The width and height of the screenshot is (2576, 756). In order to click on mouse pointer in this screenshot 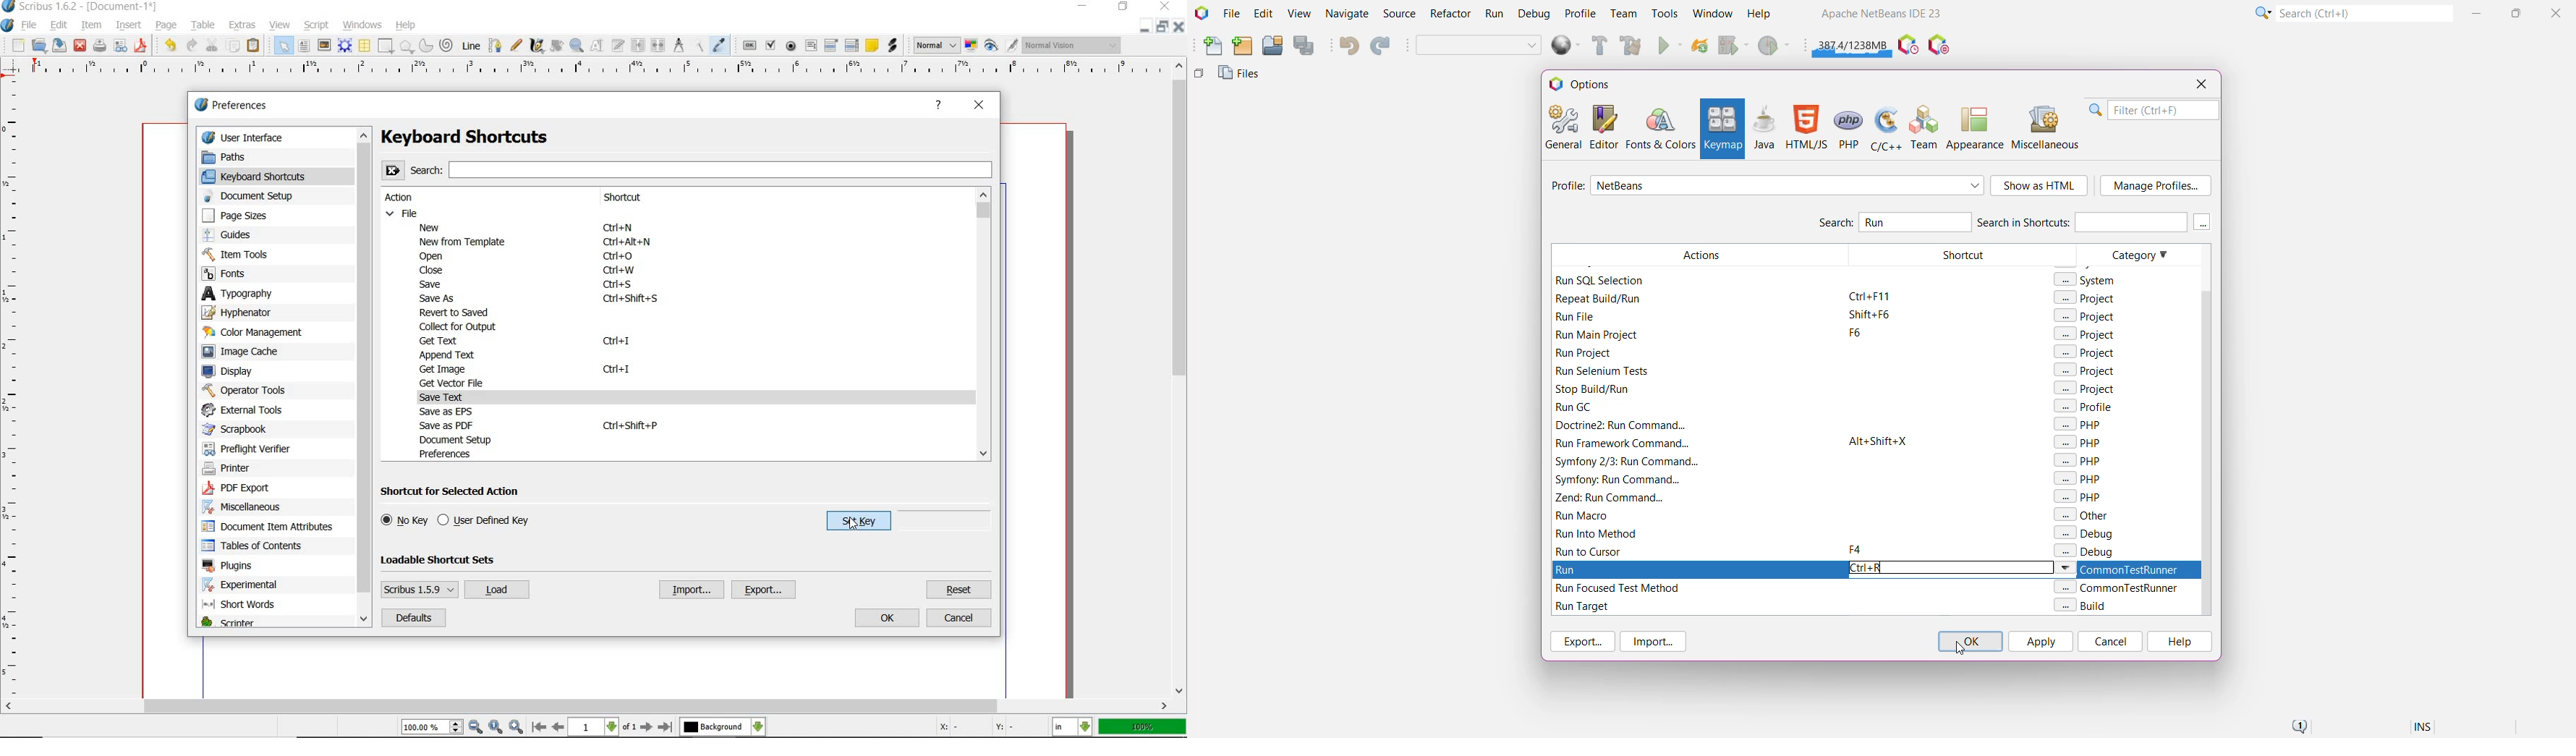, I will do `click(854, 522)`.